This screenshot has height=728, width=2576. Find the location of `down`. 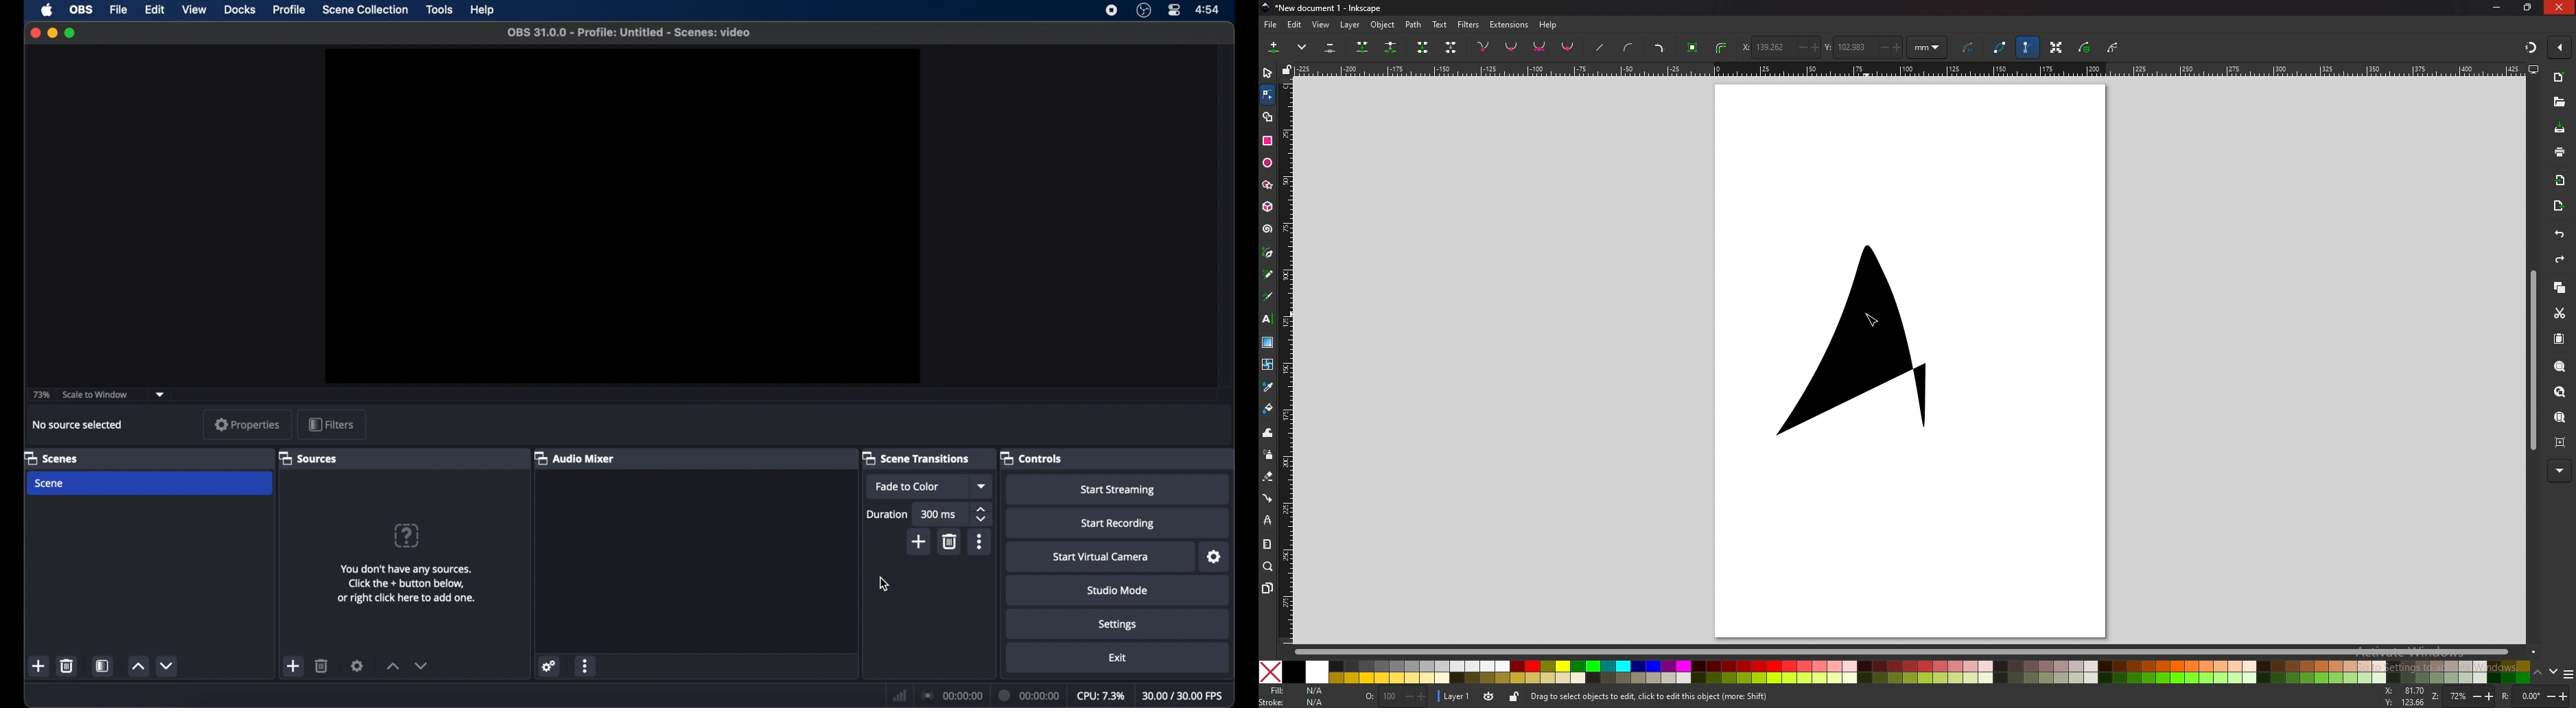

down is located at coordinates (2554, 672).